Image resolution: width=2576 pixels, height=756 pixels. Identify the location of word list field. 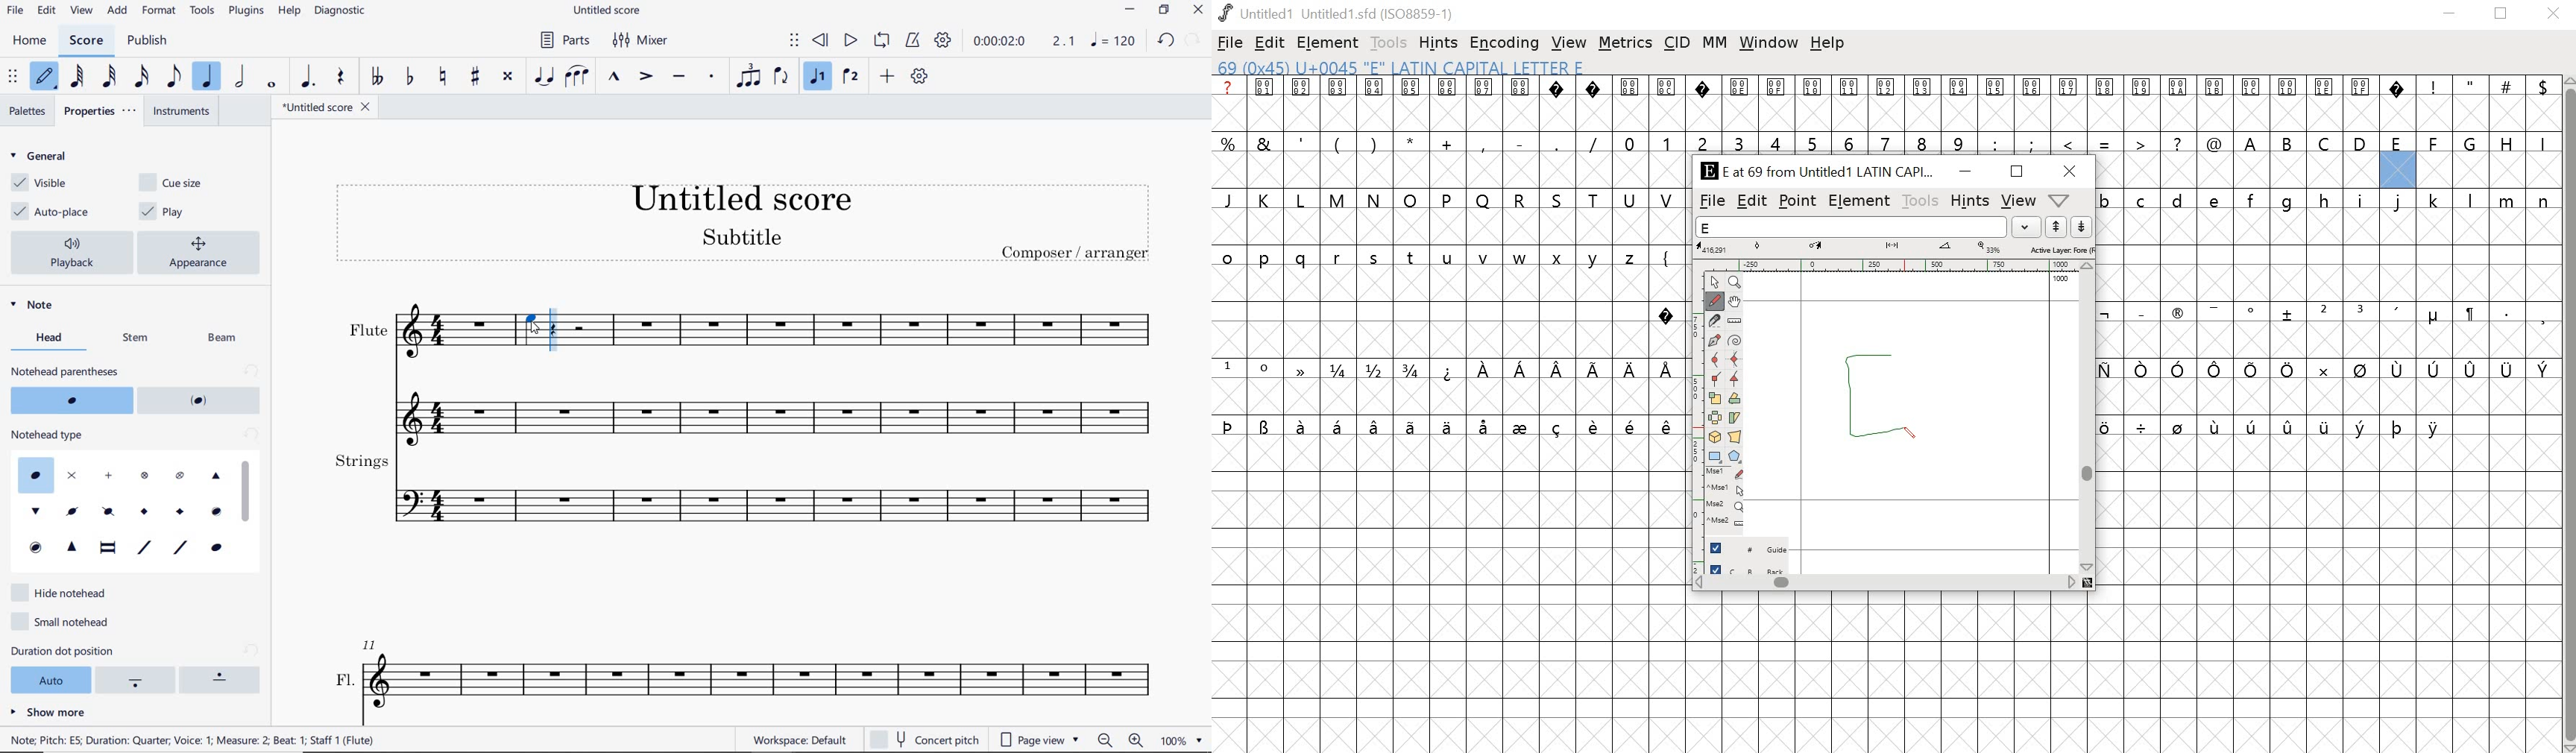
(1851, 227).